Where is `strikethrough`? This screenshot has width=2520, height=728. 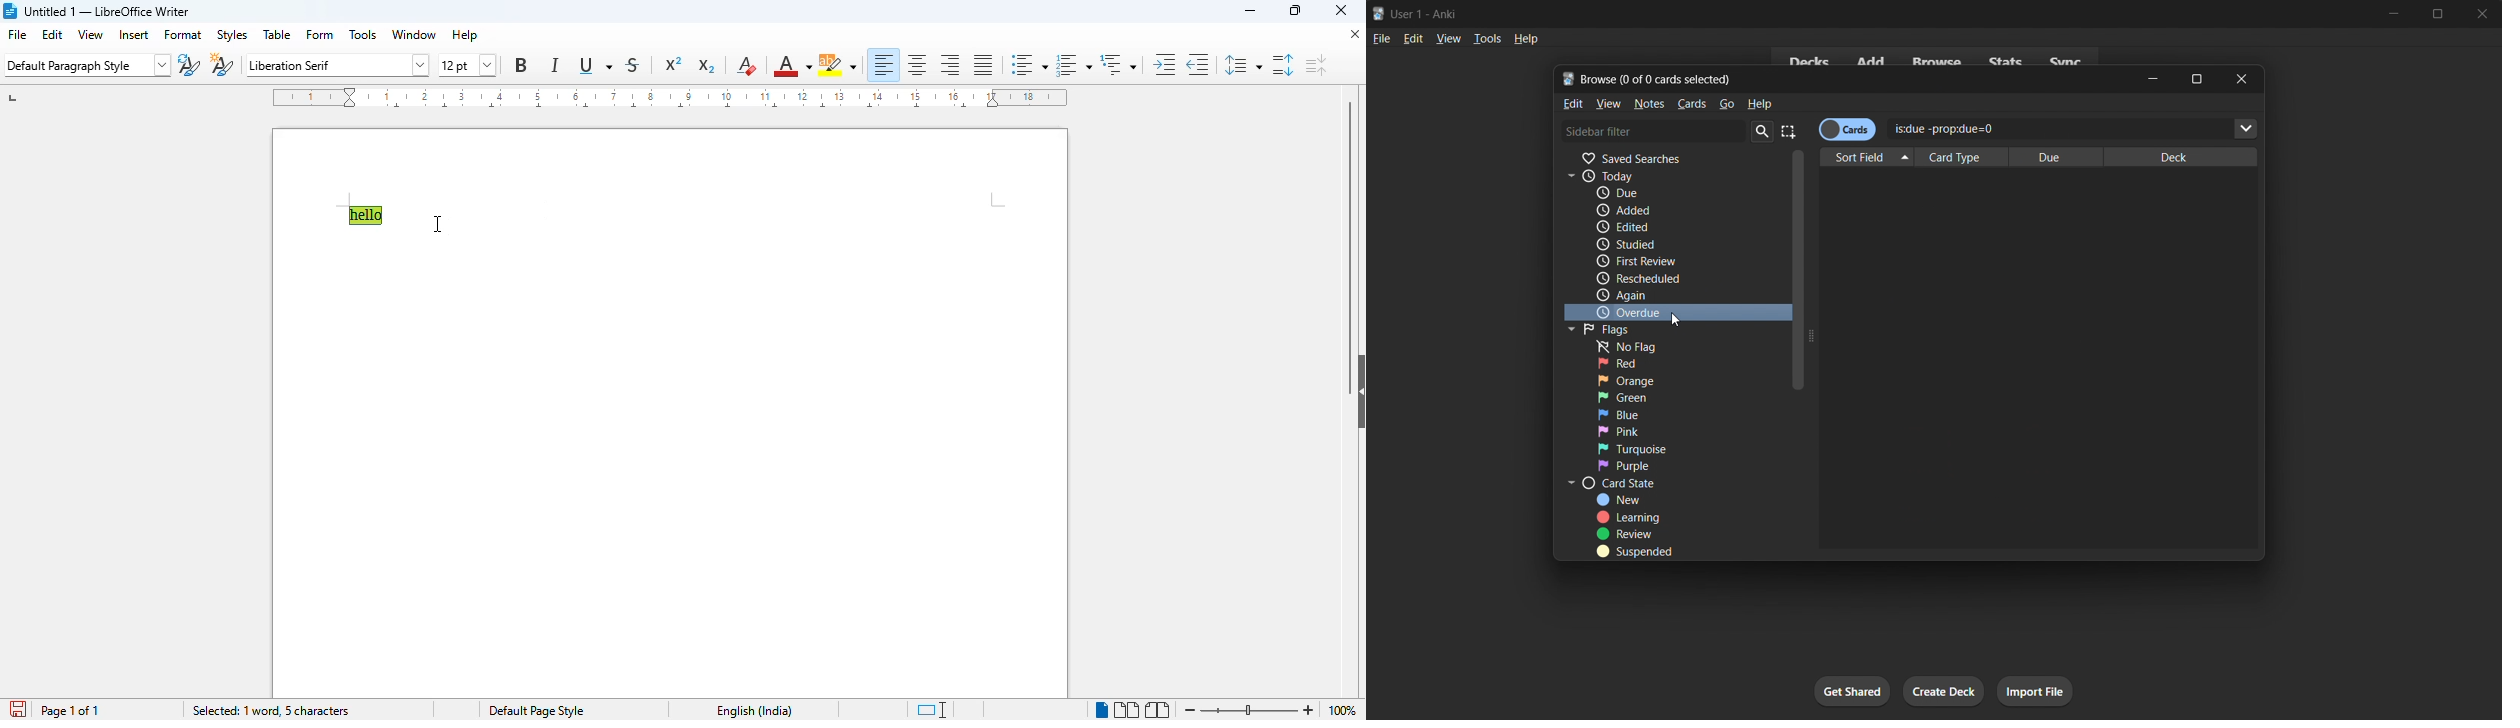 strikethrough is located at coordinates (633, 65).